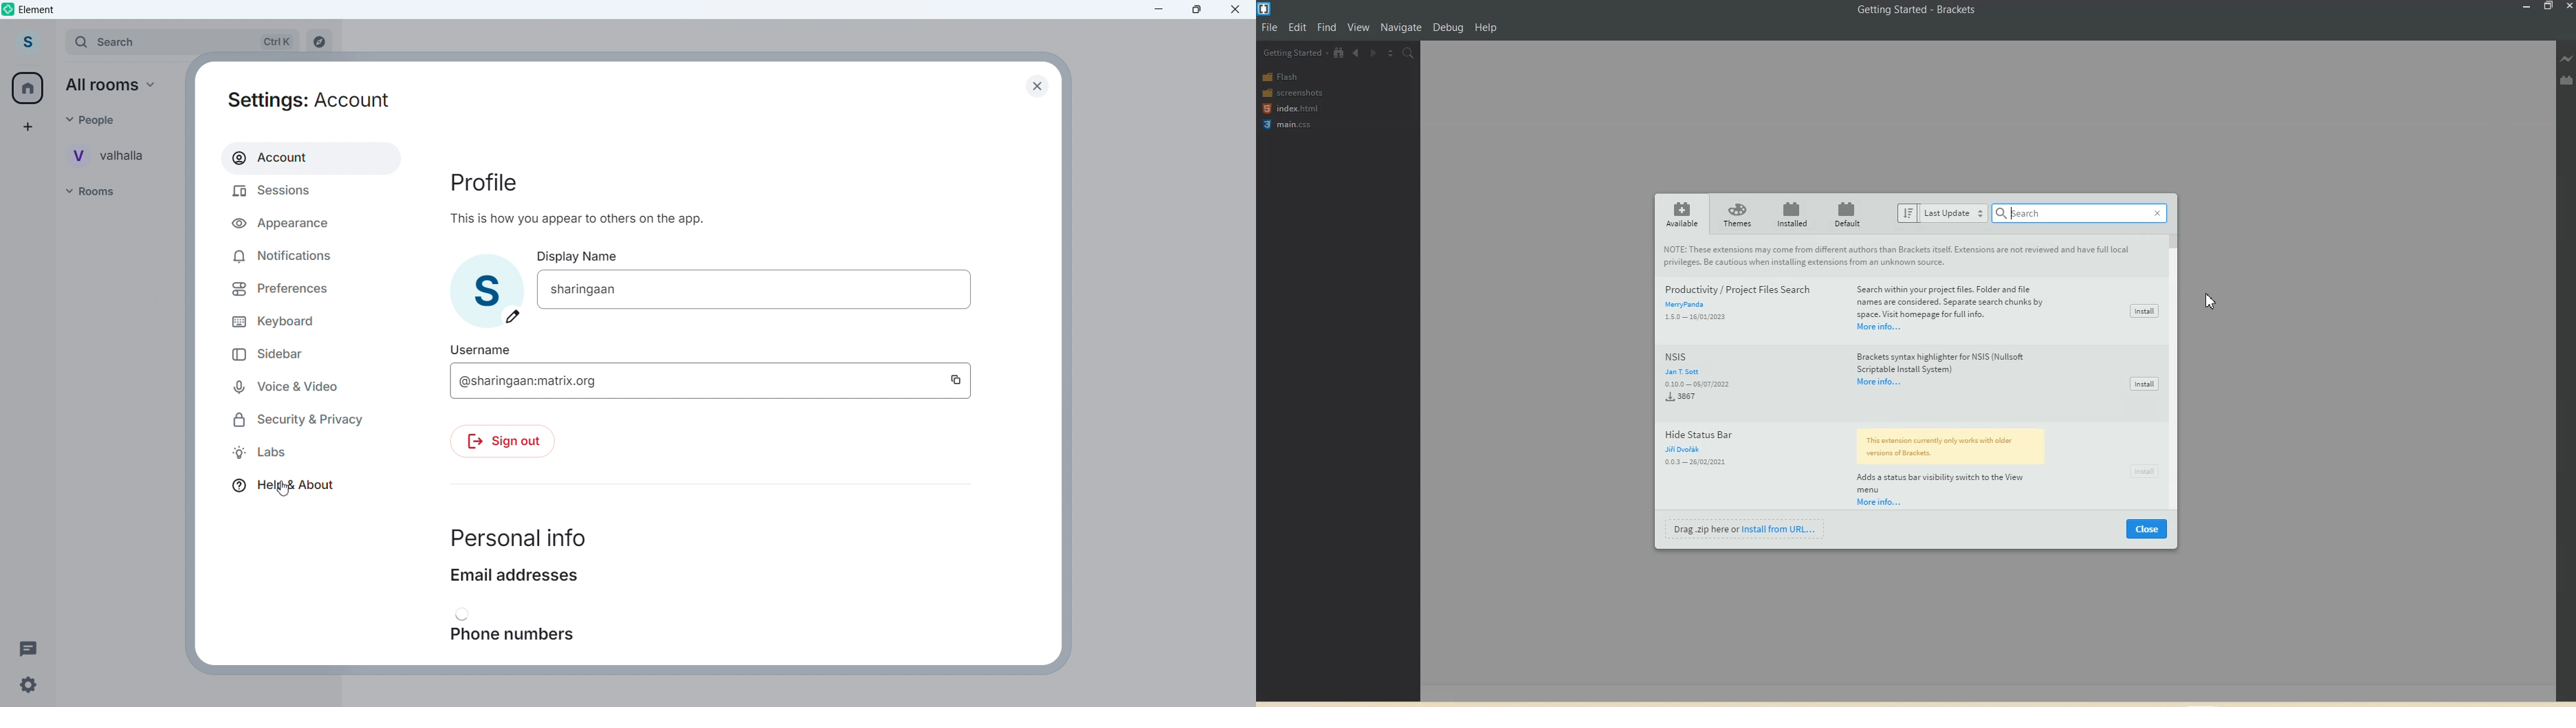 Image resolution: width=2576 pixels, height=728 pixels. Describe the element at coordinates (1940, 362) in the screenshot. I see `Brackets syntax highlighter for NSIS (Nullsoft Scriptable Install System)` at that location.